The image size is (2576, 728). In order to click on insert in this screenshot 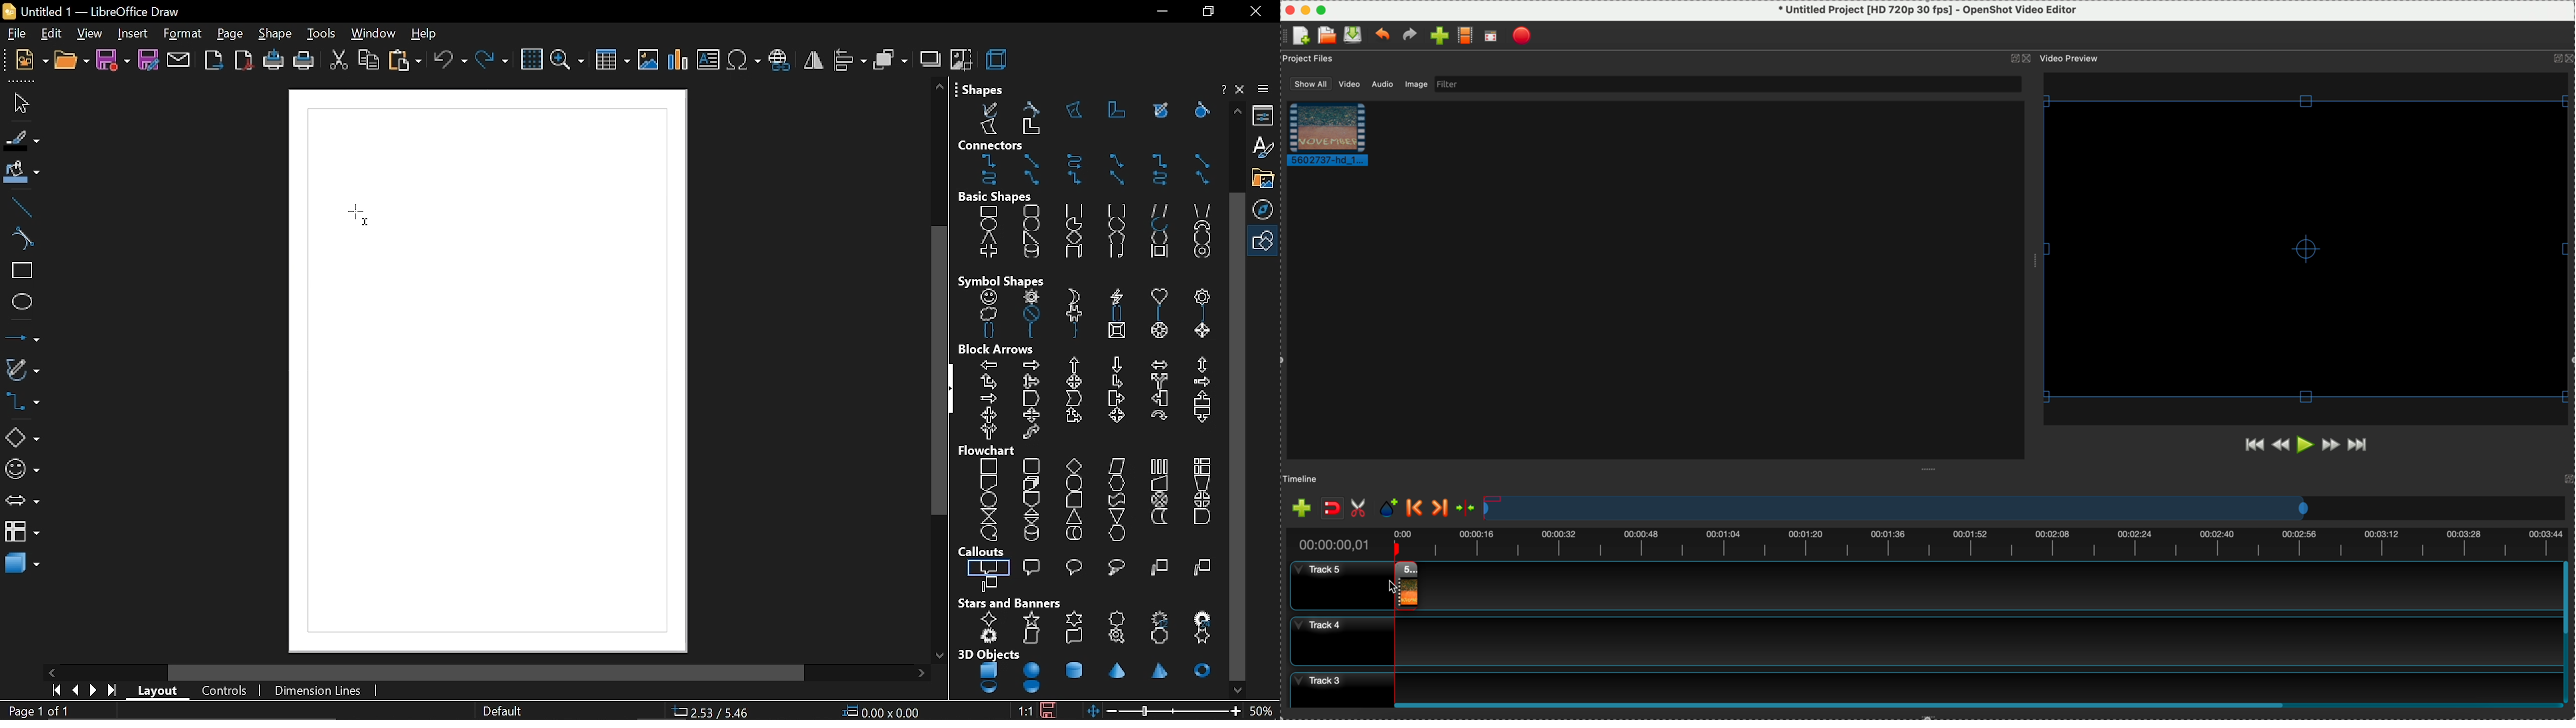, I will do `click(134, 34)`.